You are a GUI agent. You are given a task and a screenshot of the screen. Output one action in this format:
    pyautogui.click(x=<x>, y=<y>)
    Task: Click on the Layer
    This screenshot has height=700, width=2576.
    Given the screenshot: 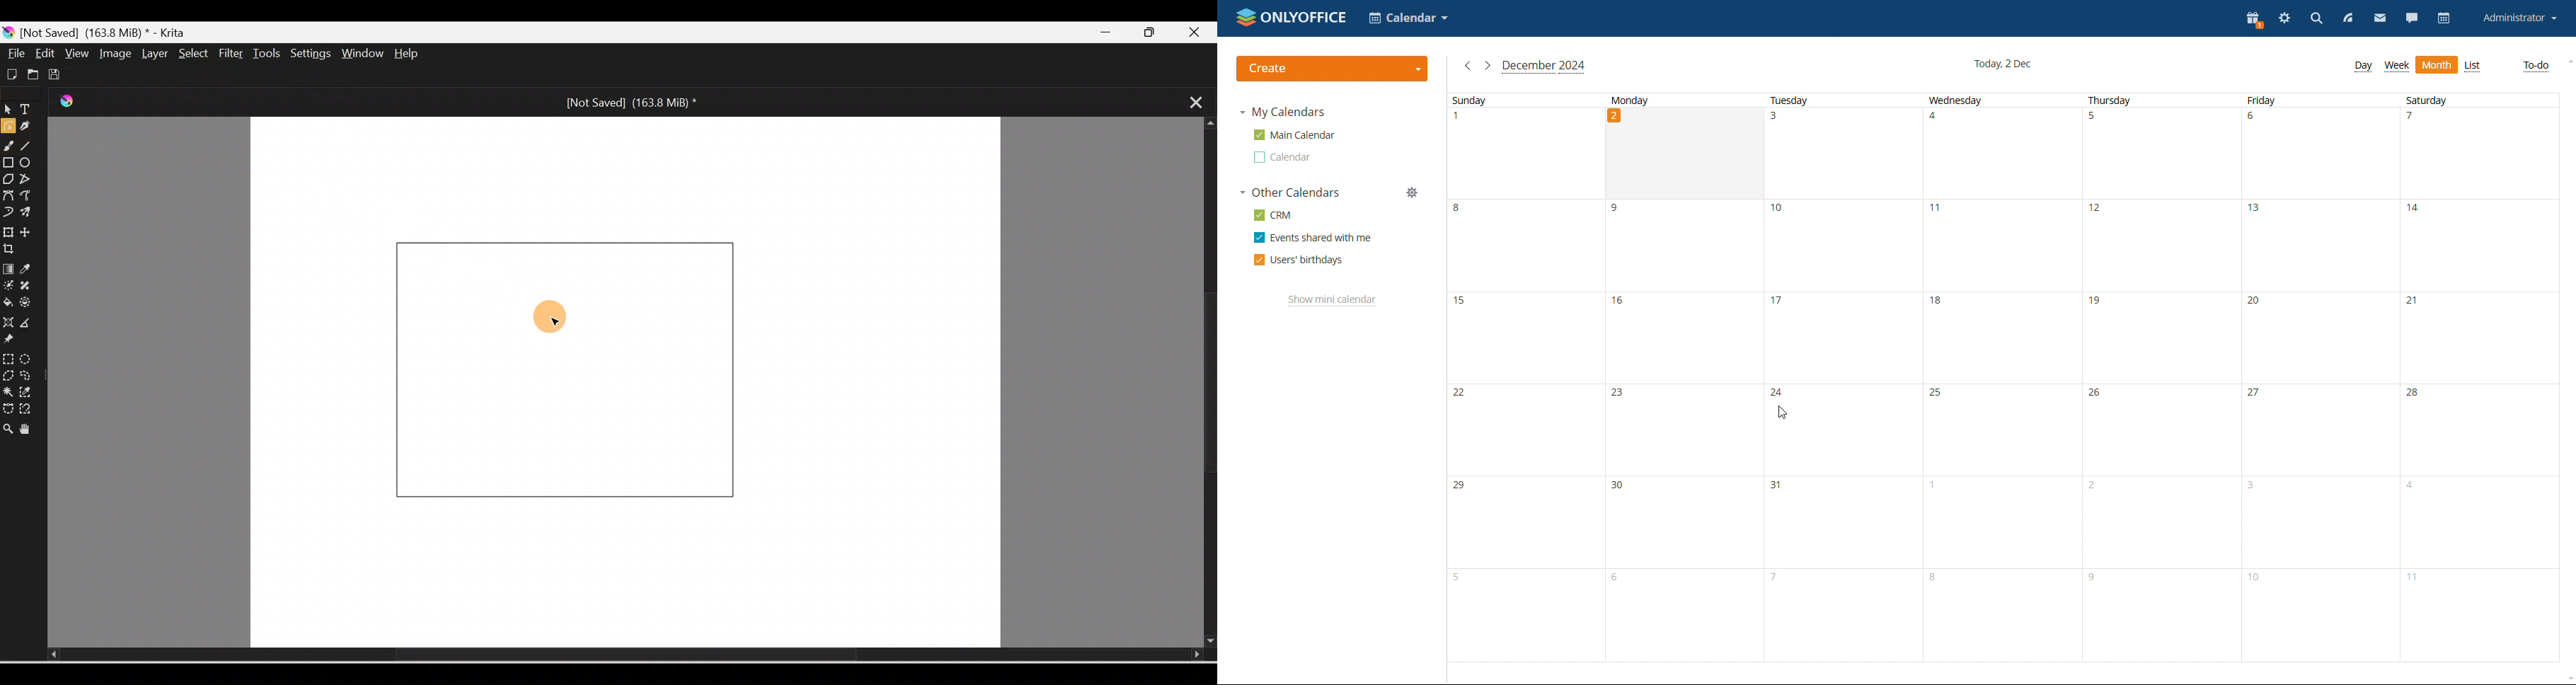 What is the action you would take?
    pyautogui.click(x=152, y=54)
    